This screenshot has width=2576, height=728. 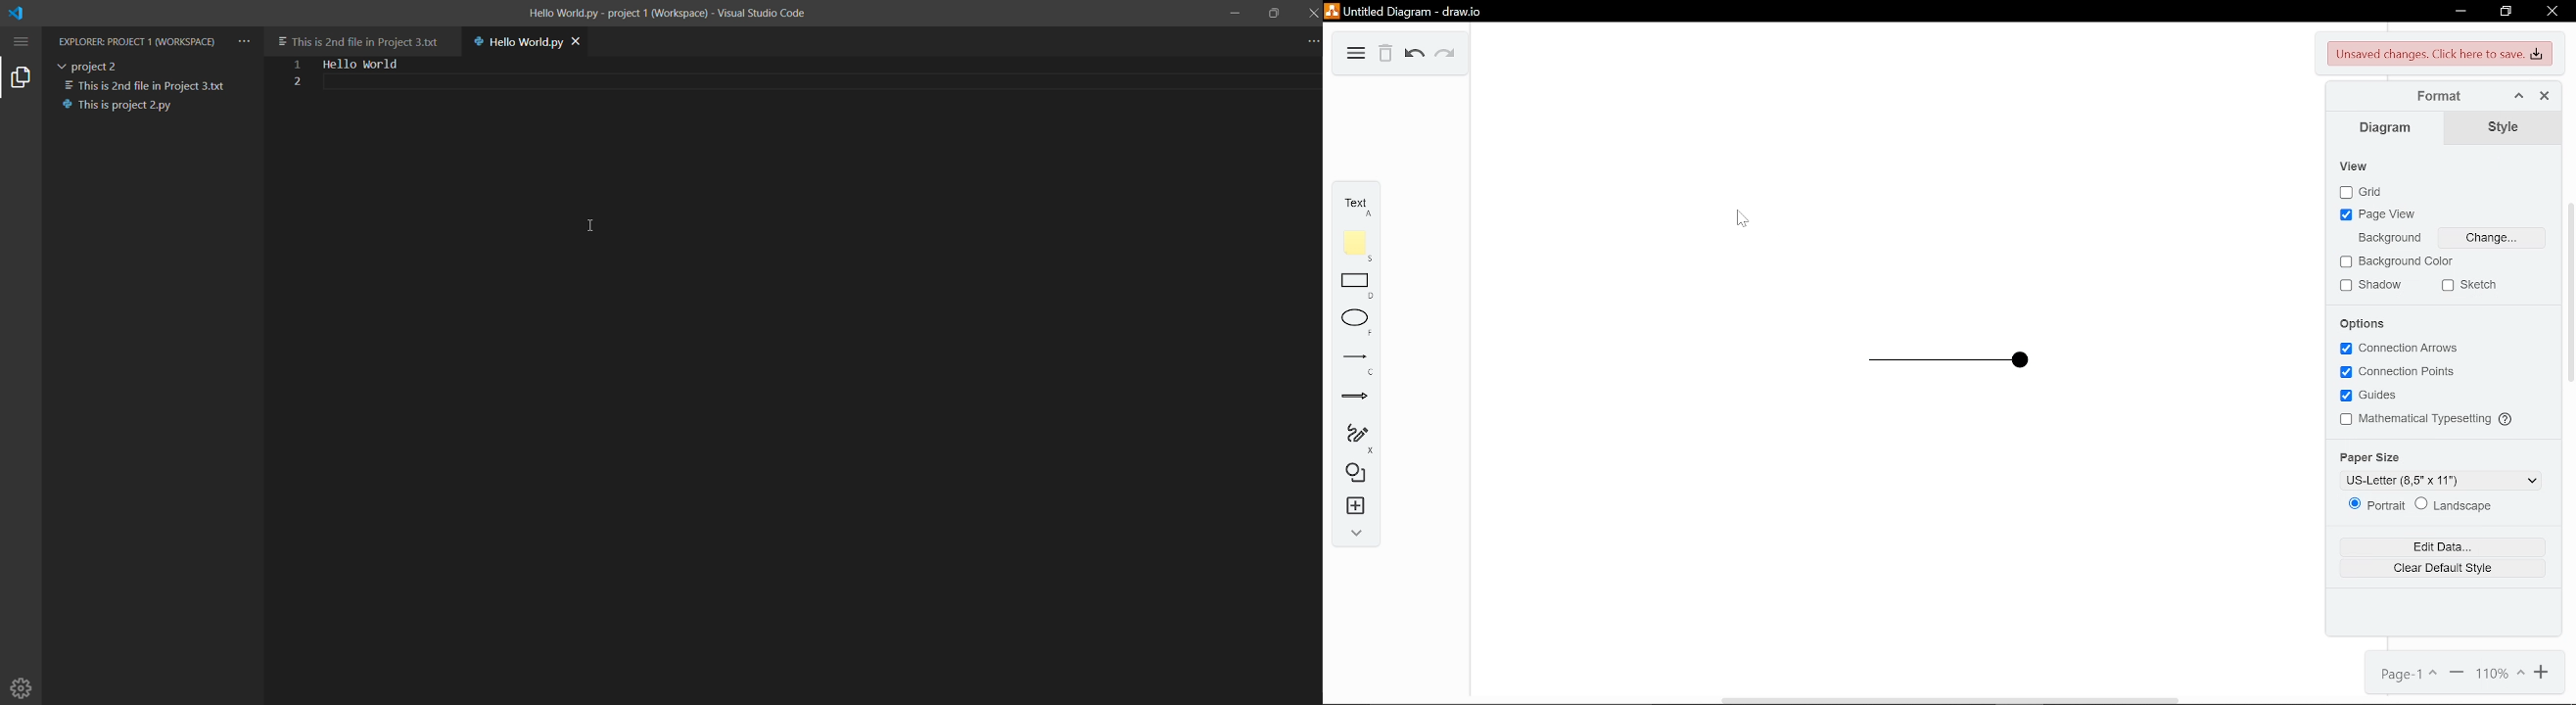 I want to click on Hello World, so click(x=368, y=63).